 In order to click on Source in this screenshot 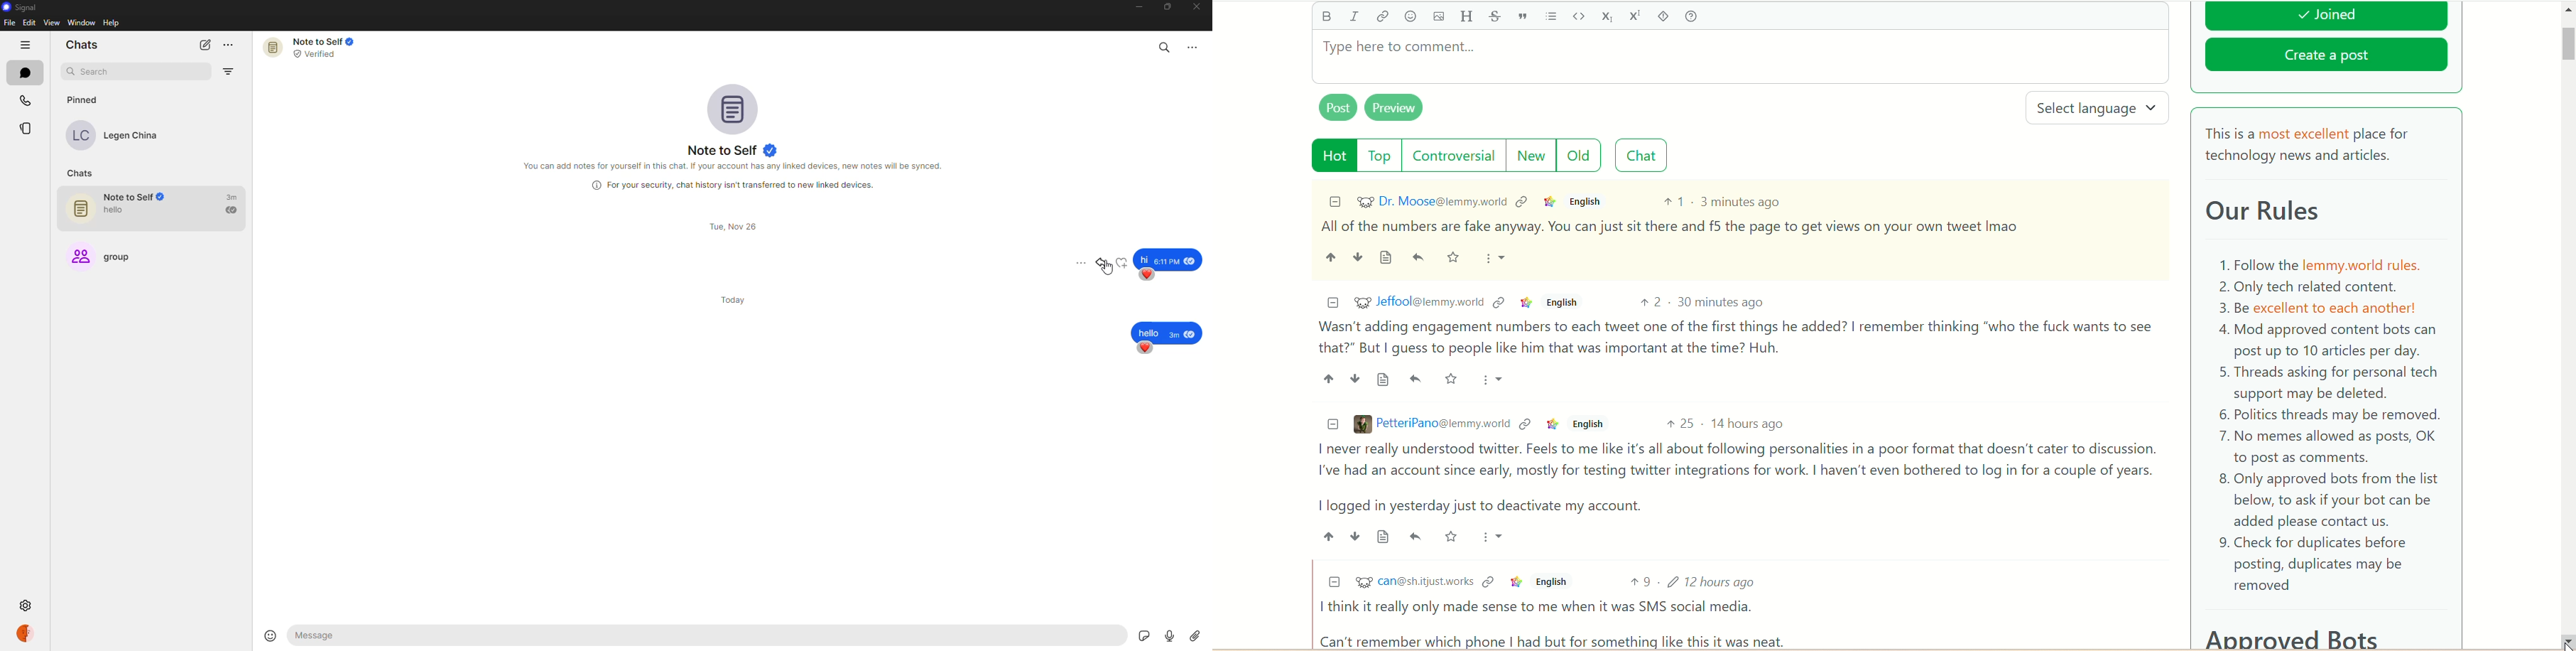, I will do `click(1384, 380)`.